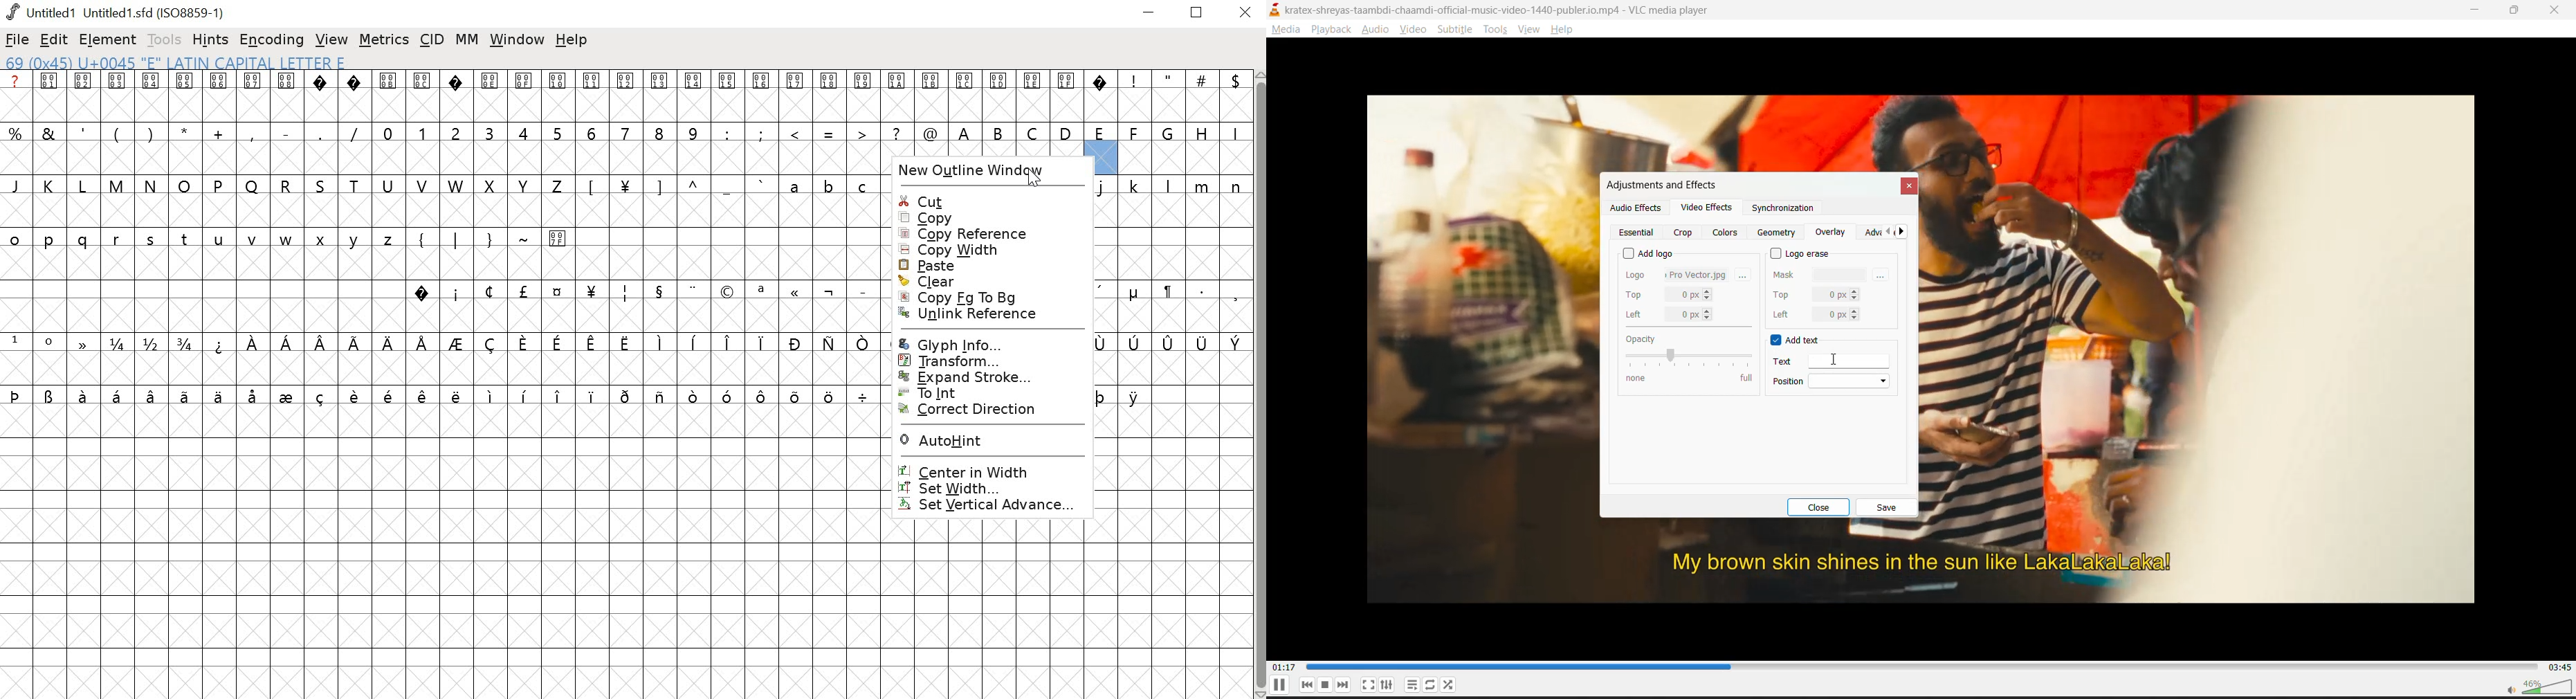 The image size is (2576, 700). What do you see at coordinates (1670, 315) in the screenshot?
I see `left` at bounding box center [1670, 315].